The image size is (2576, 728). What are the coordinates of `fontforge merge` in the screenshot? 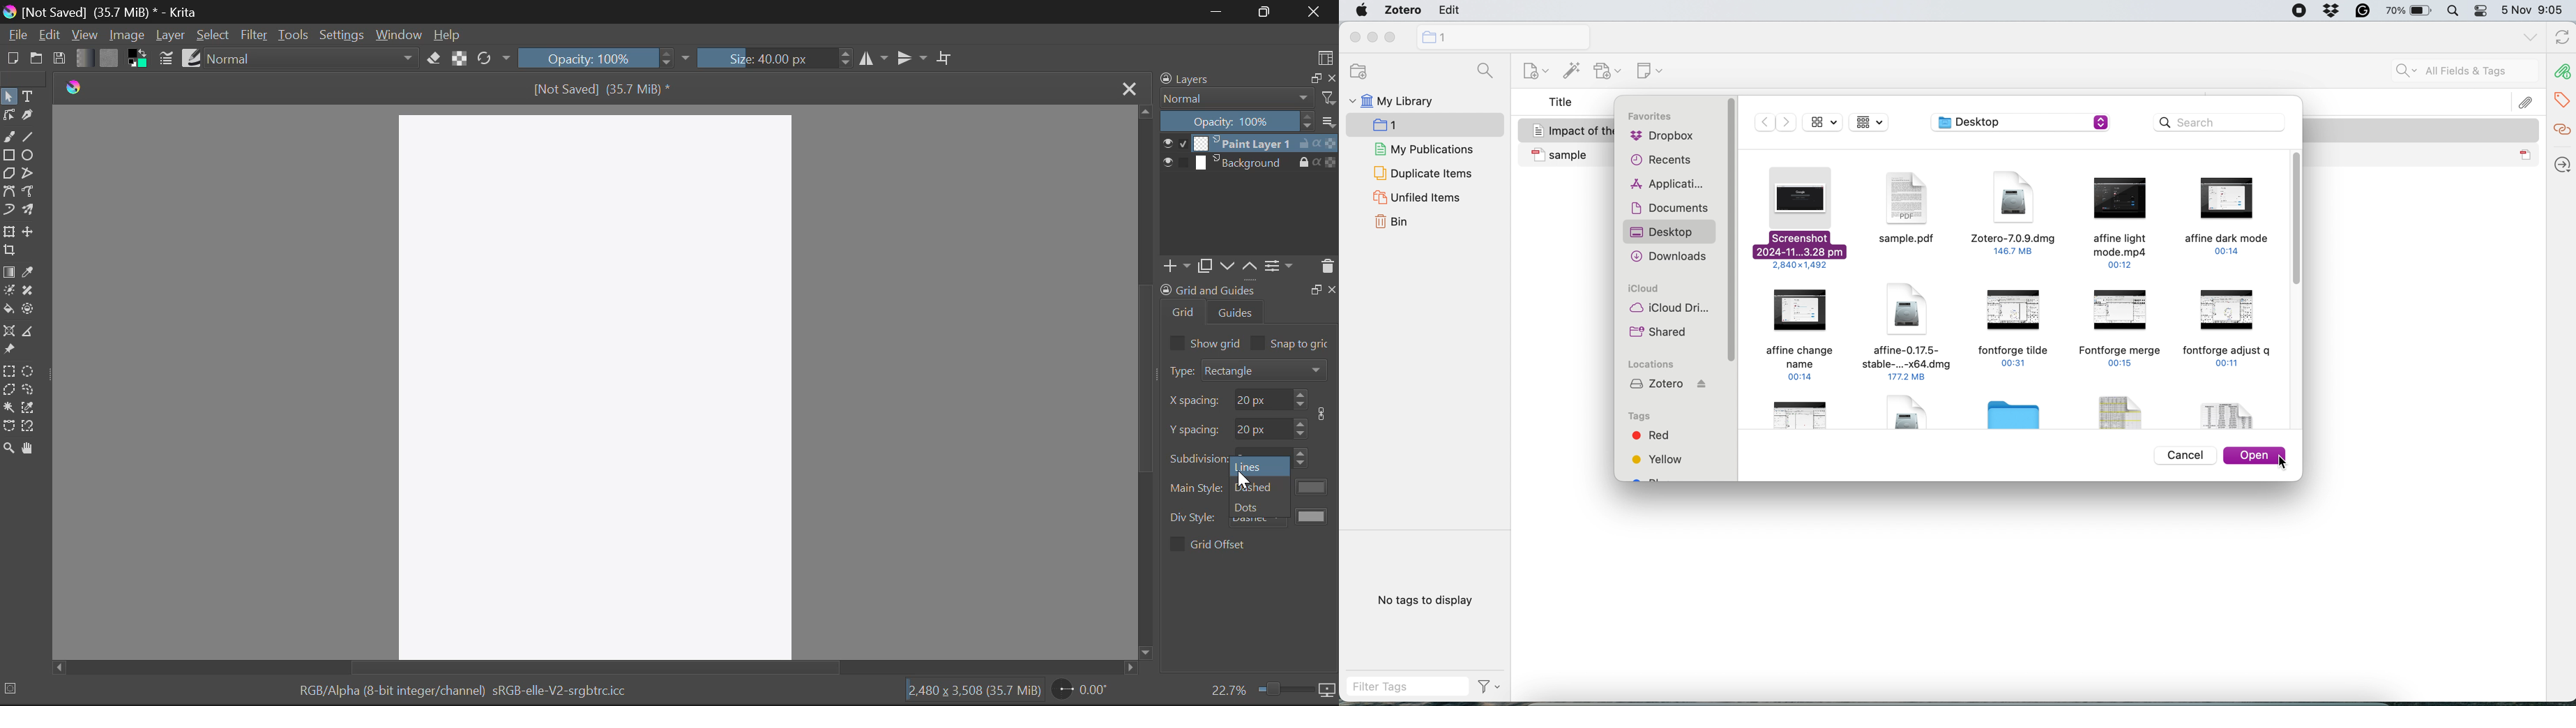 It's located at (2122, 327).